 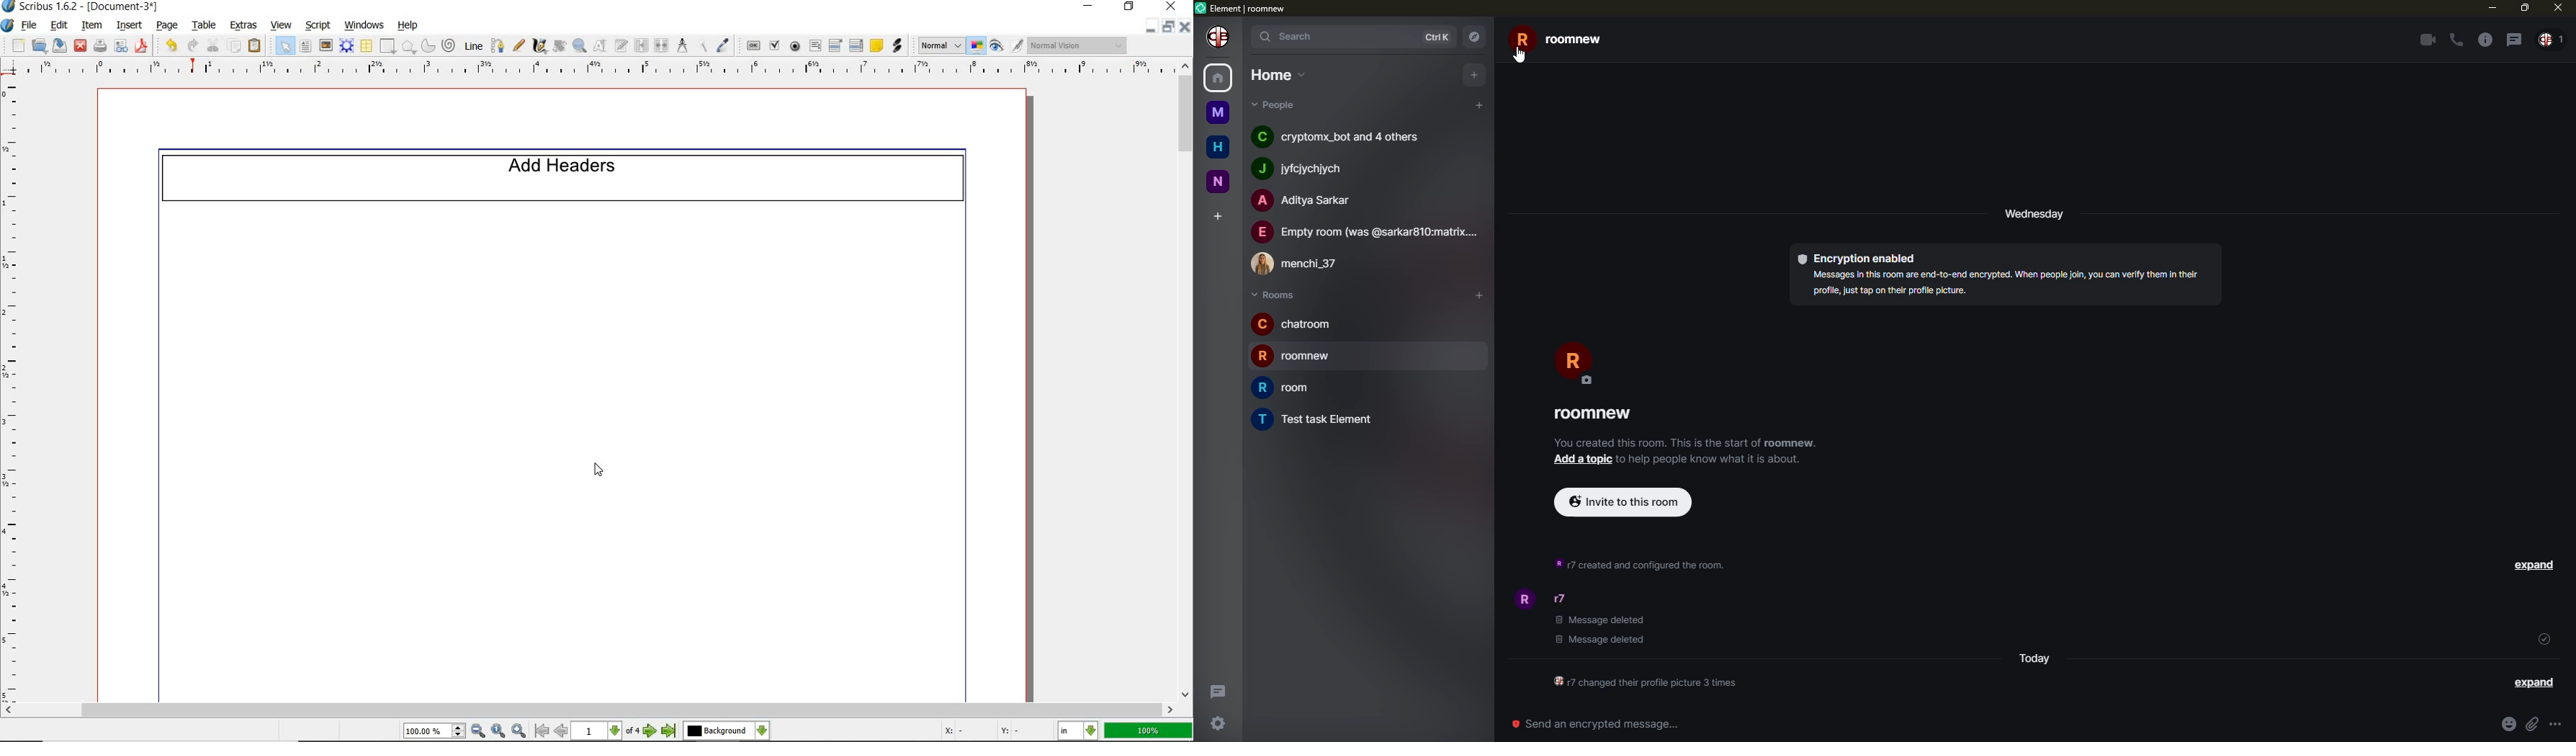 What do you see at coordinates (753, 45) in the screenshot?
I see `pdf push button` at bounding box center [753, 45].